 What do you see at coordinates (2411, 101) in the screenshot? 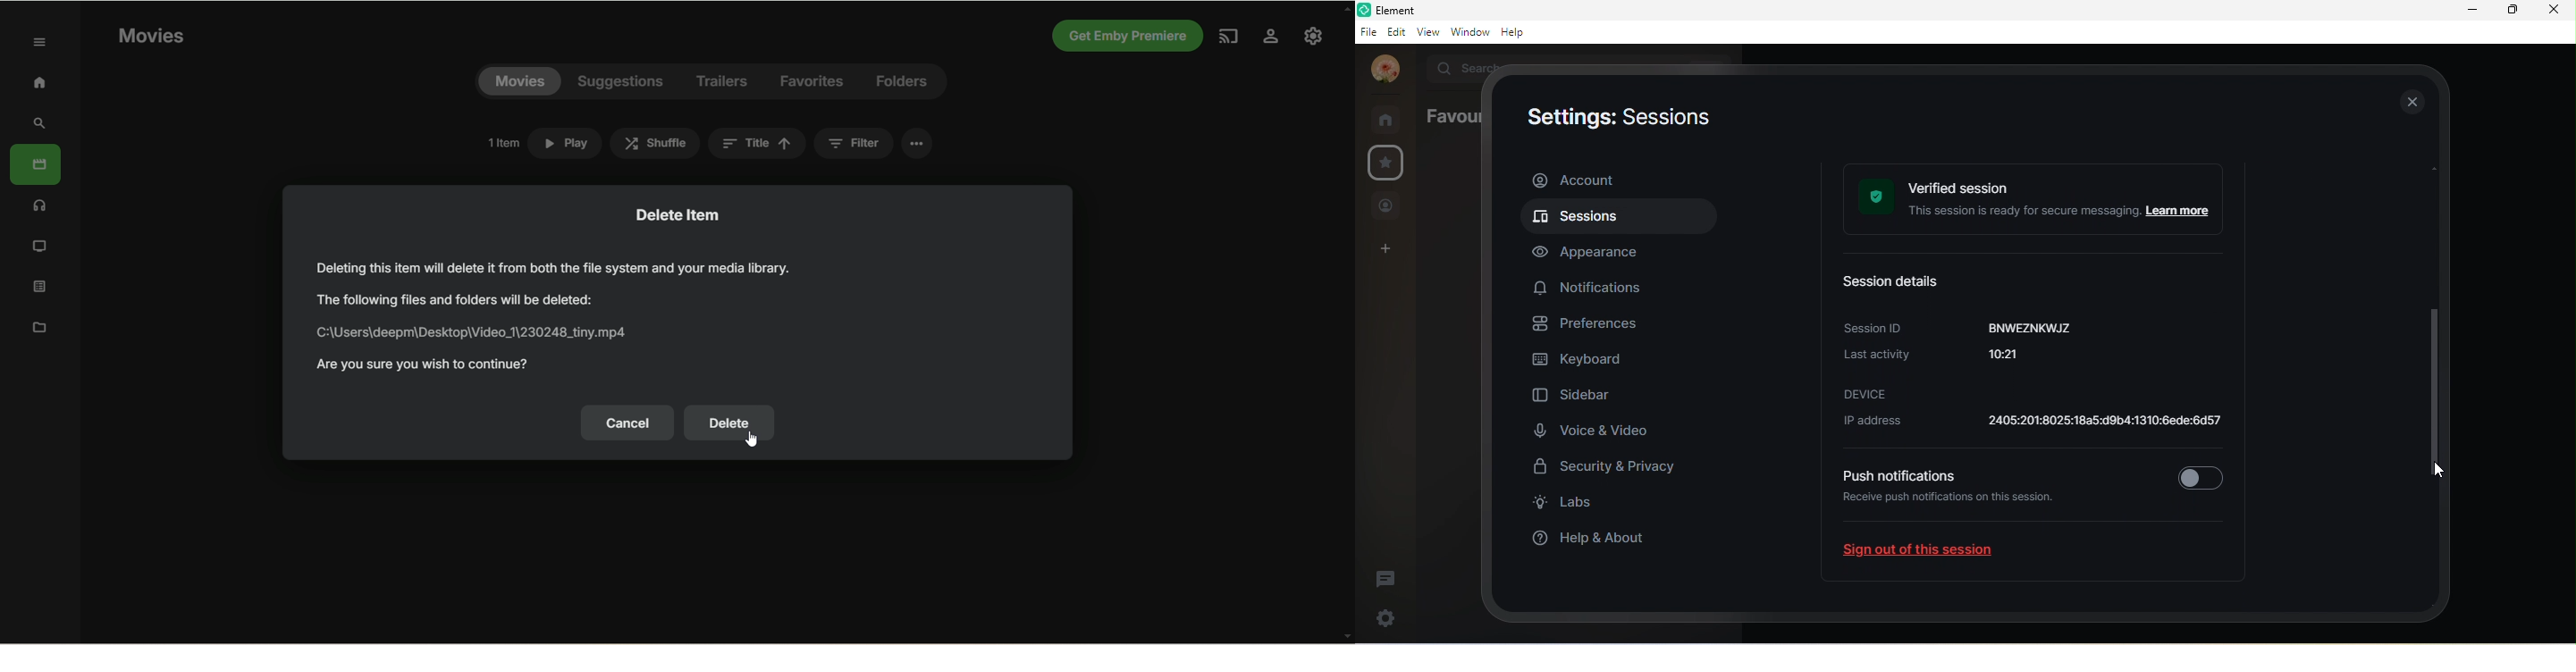
I see `close` at bounding box center [2411, 101].